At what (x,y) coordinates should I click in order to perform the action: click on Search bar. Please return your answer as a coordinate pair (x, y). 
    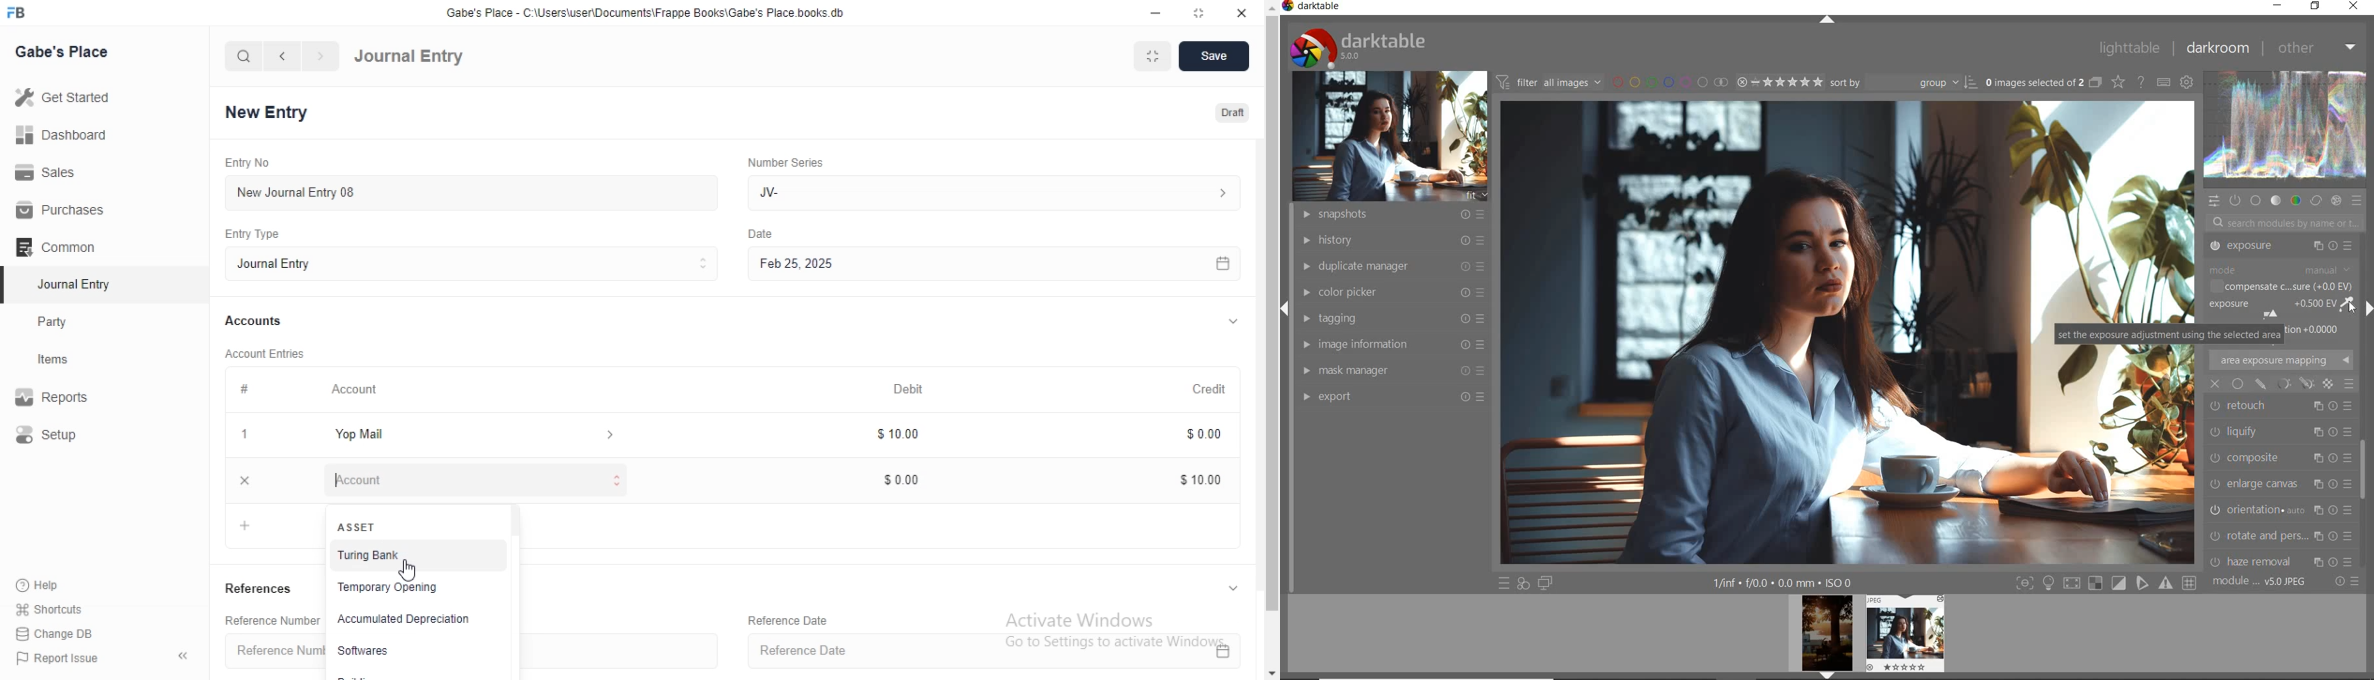
    Looking at the image, I should click on (2282, 224).